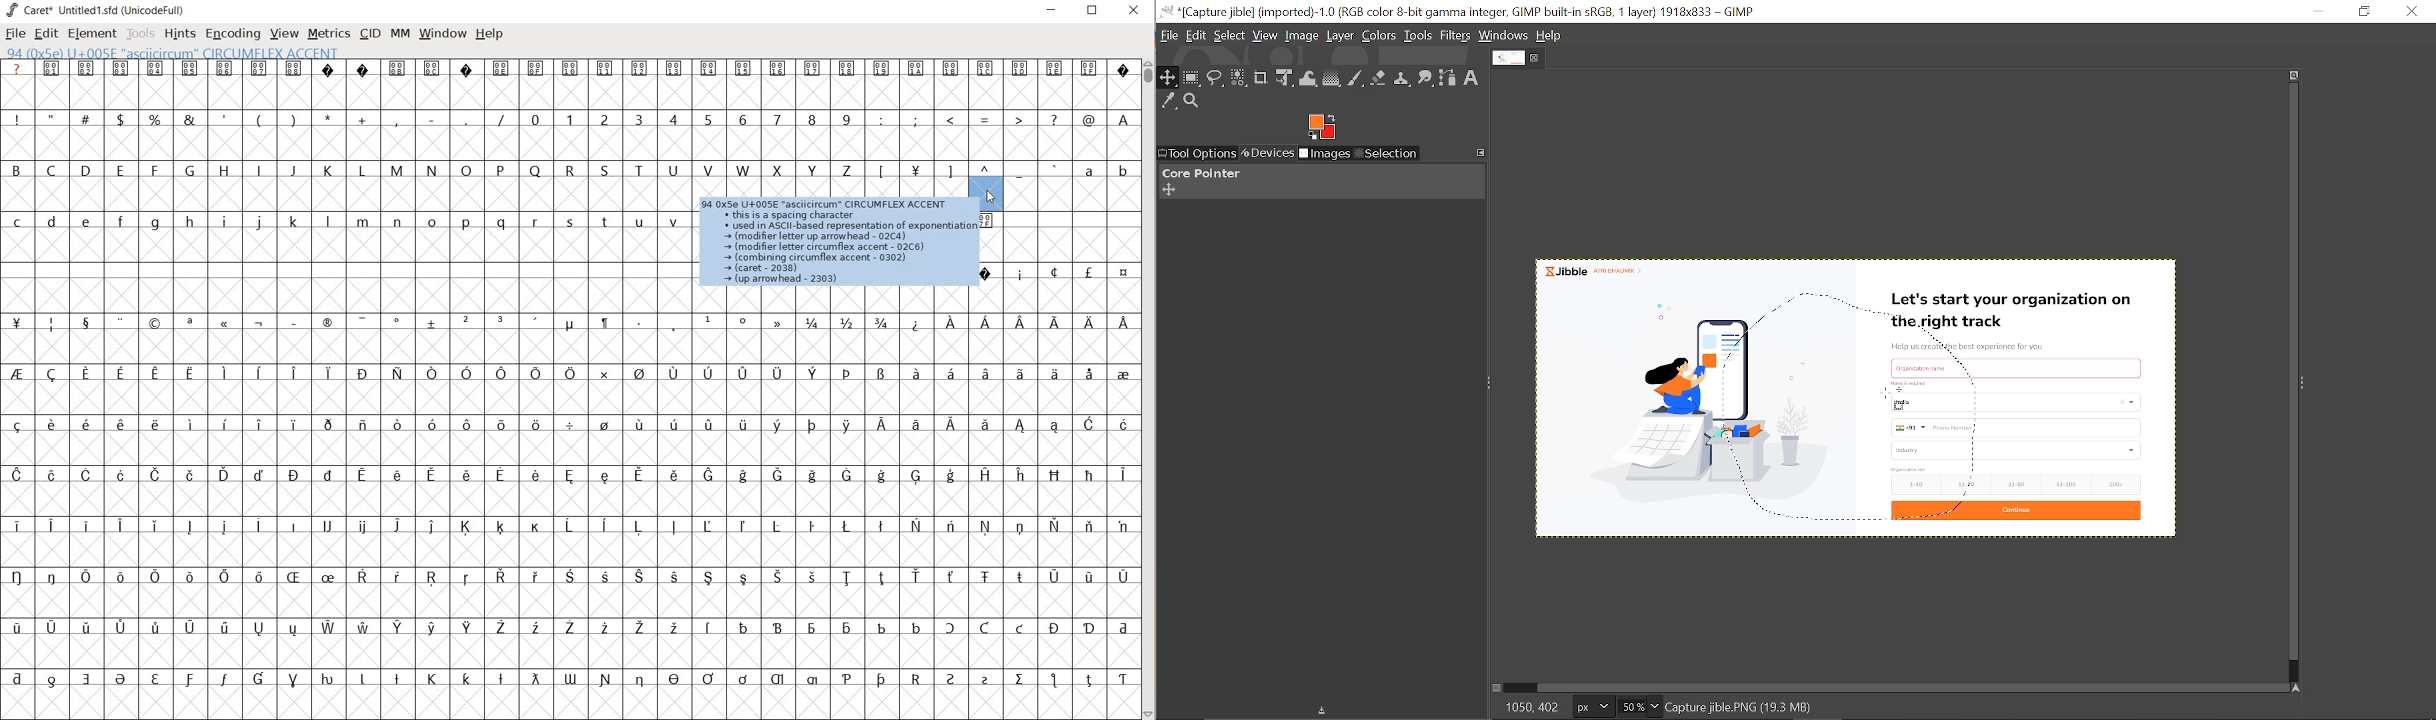 Image resolution: width=2436 pixels, height=728 pixels. Describe the element at coordinates (1456, 36) in the screenshot. I see `Filters` at that location.